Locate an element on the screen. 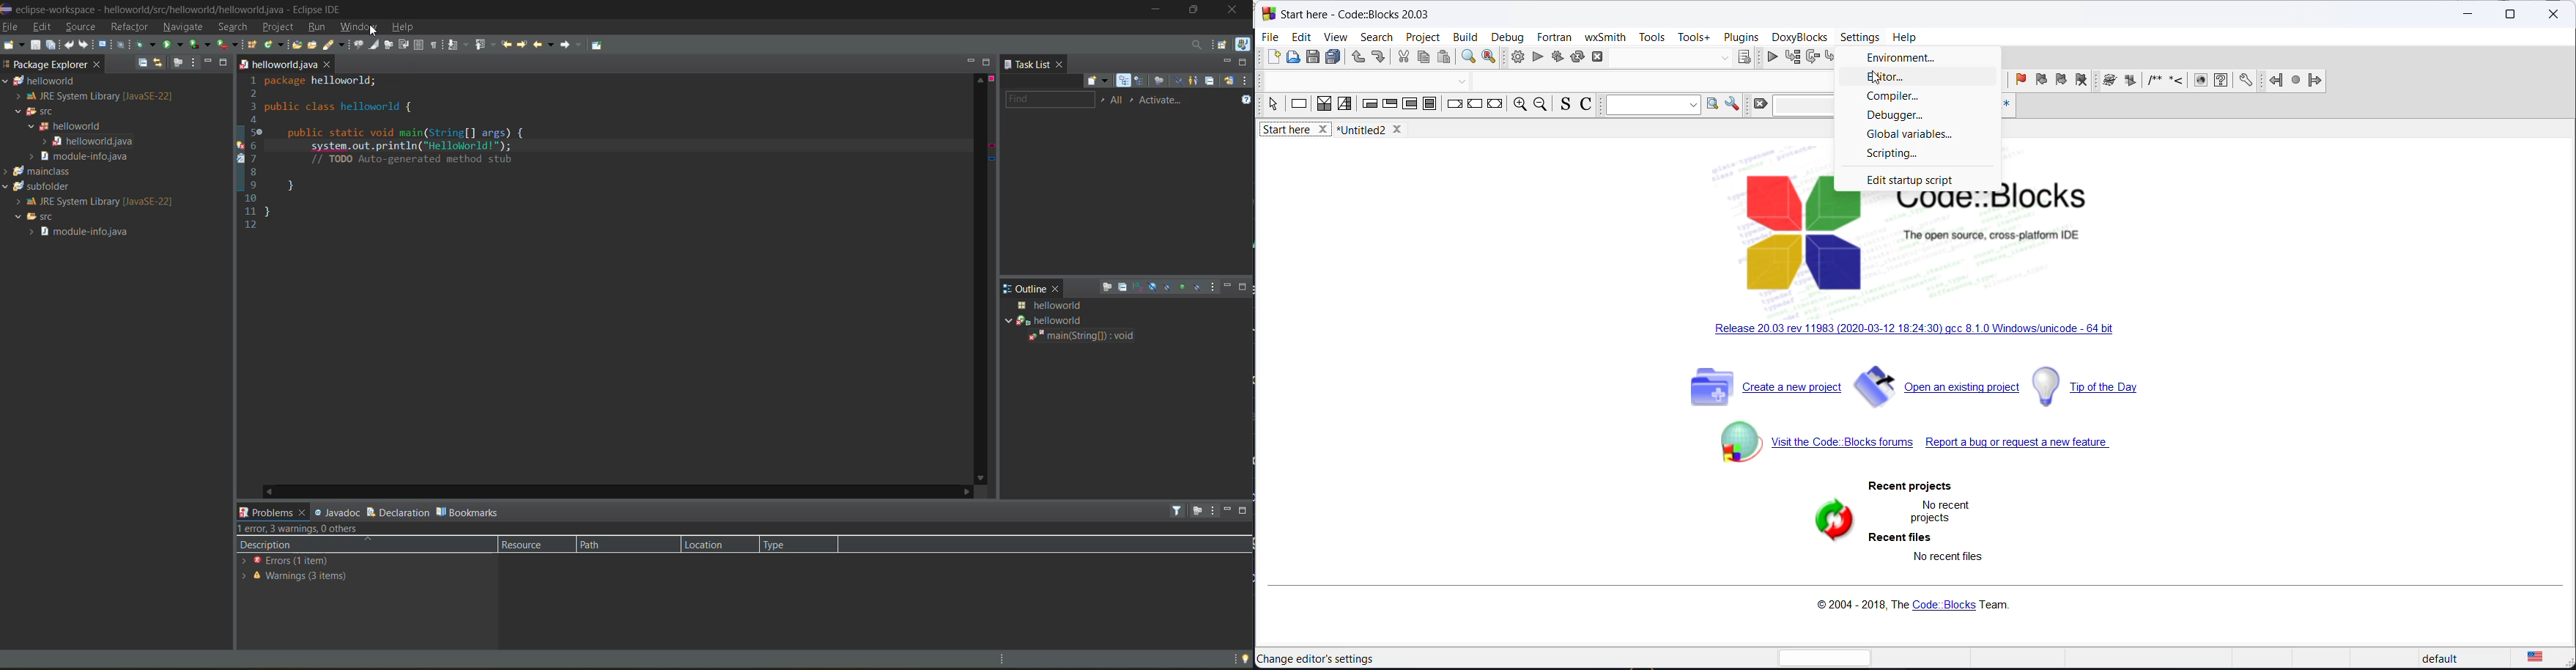  dropdown is located at coordinates (1650, 106).